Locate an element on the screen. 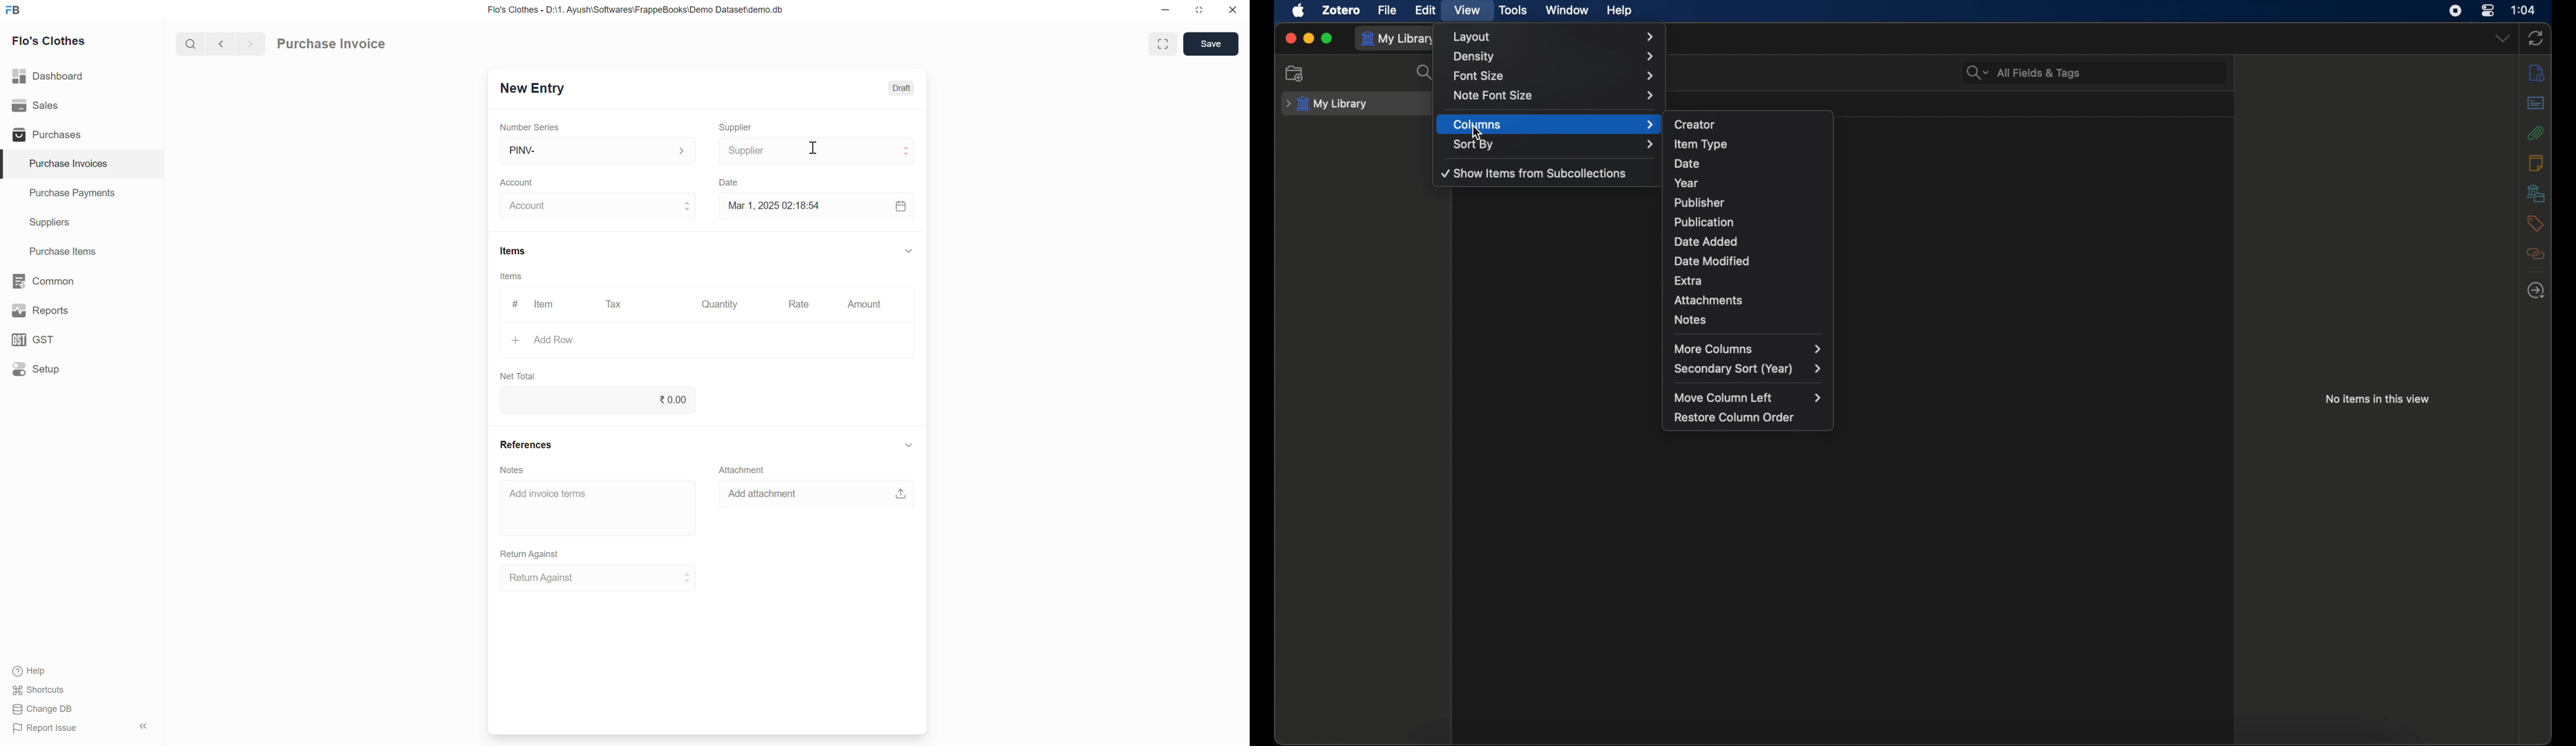 The width and height of the screenshot is (2576, 756). attachments is located at coordinates (1708, 300).